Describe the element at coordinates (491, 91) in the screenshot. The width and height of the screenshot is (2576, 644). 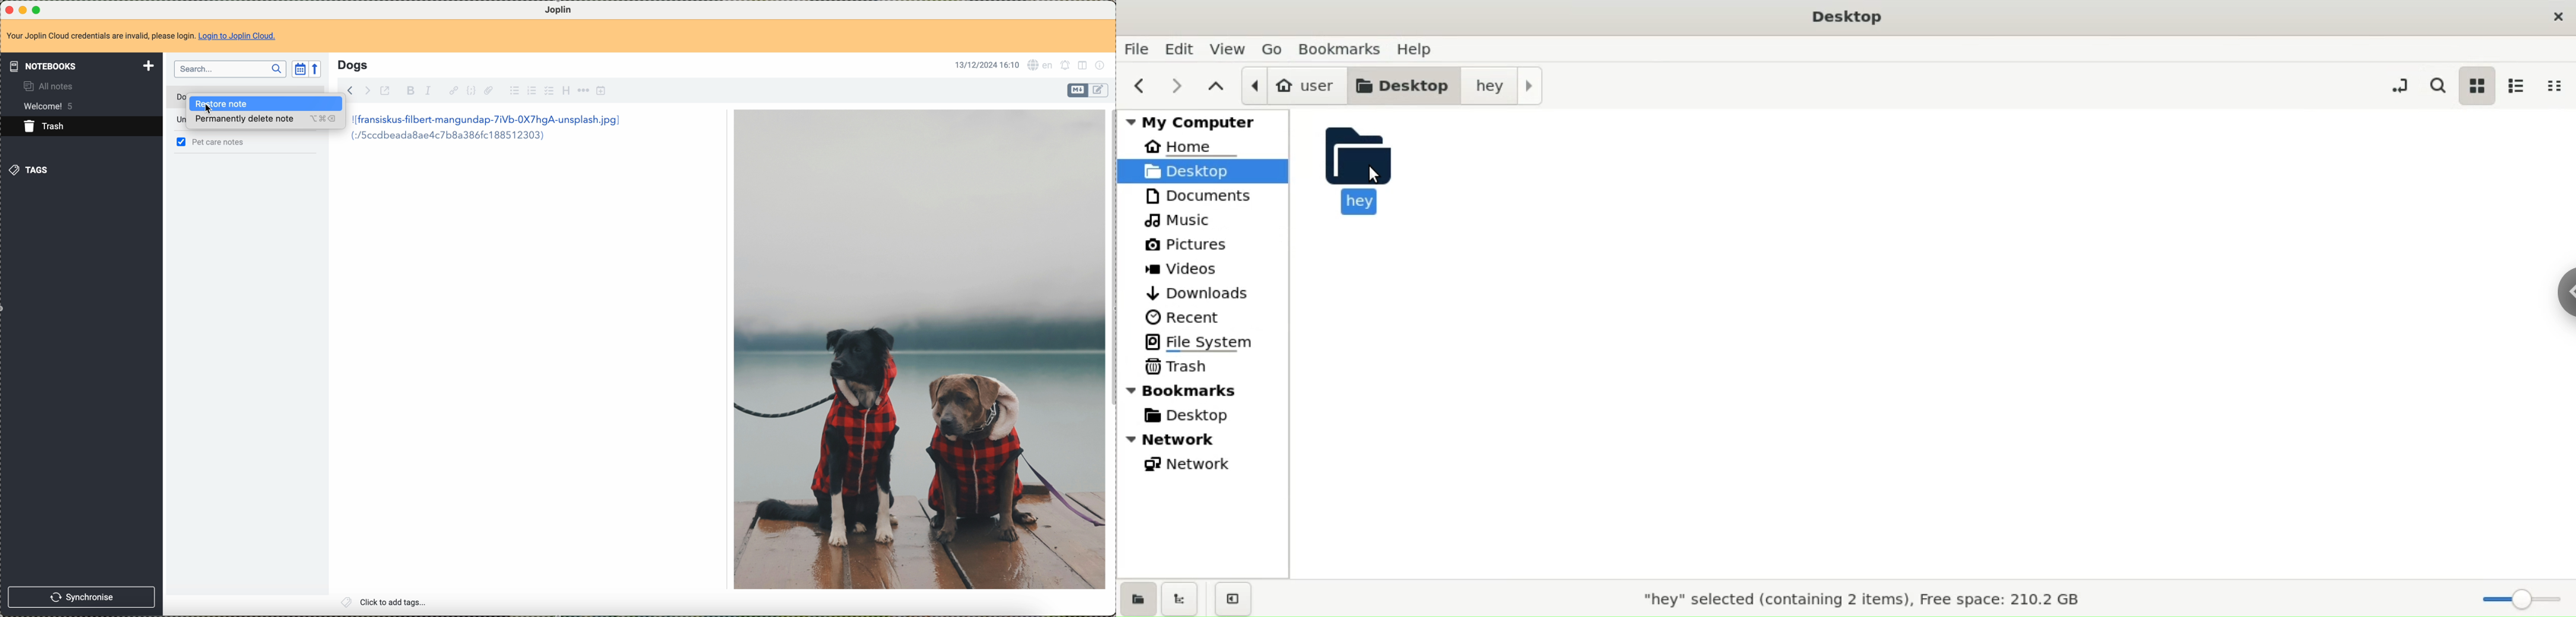
I see `attach file` at that location.